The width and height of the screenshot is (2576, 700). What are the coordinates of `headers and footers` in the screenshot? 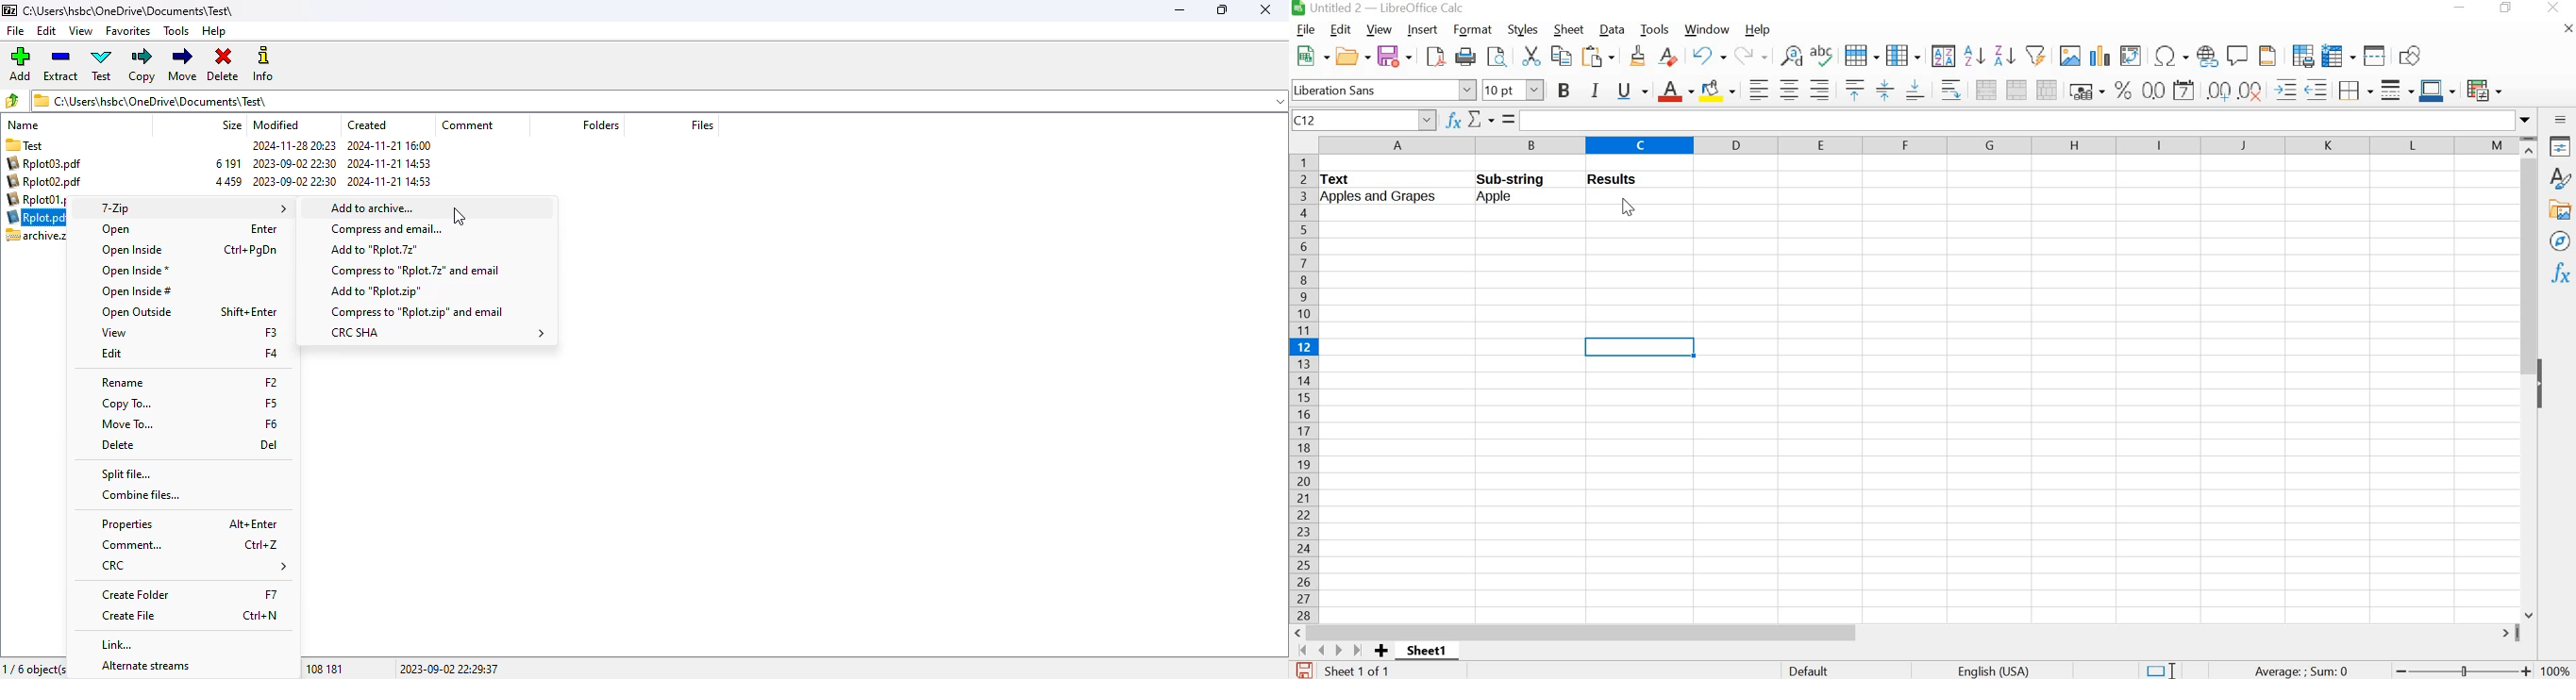 It's located at (2269, 55).